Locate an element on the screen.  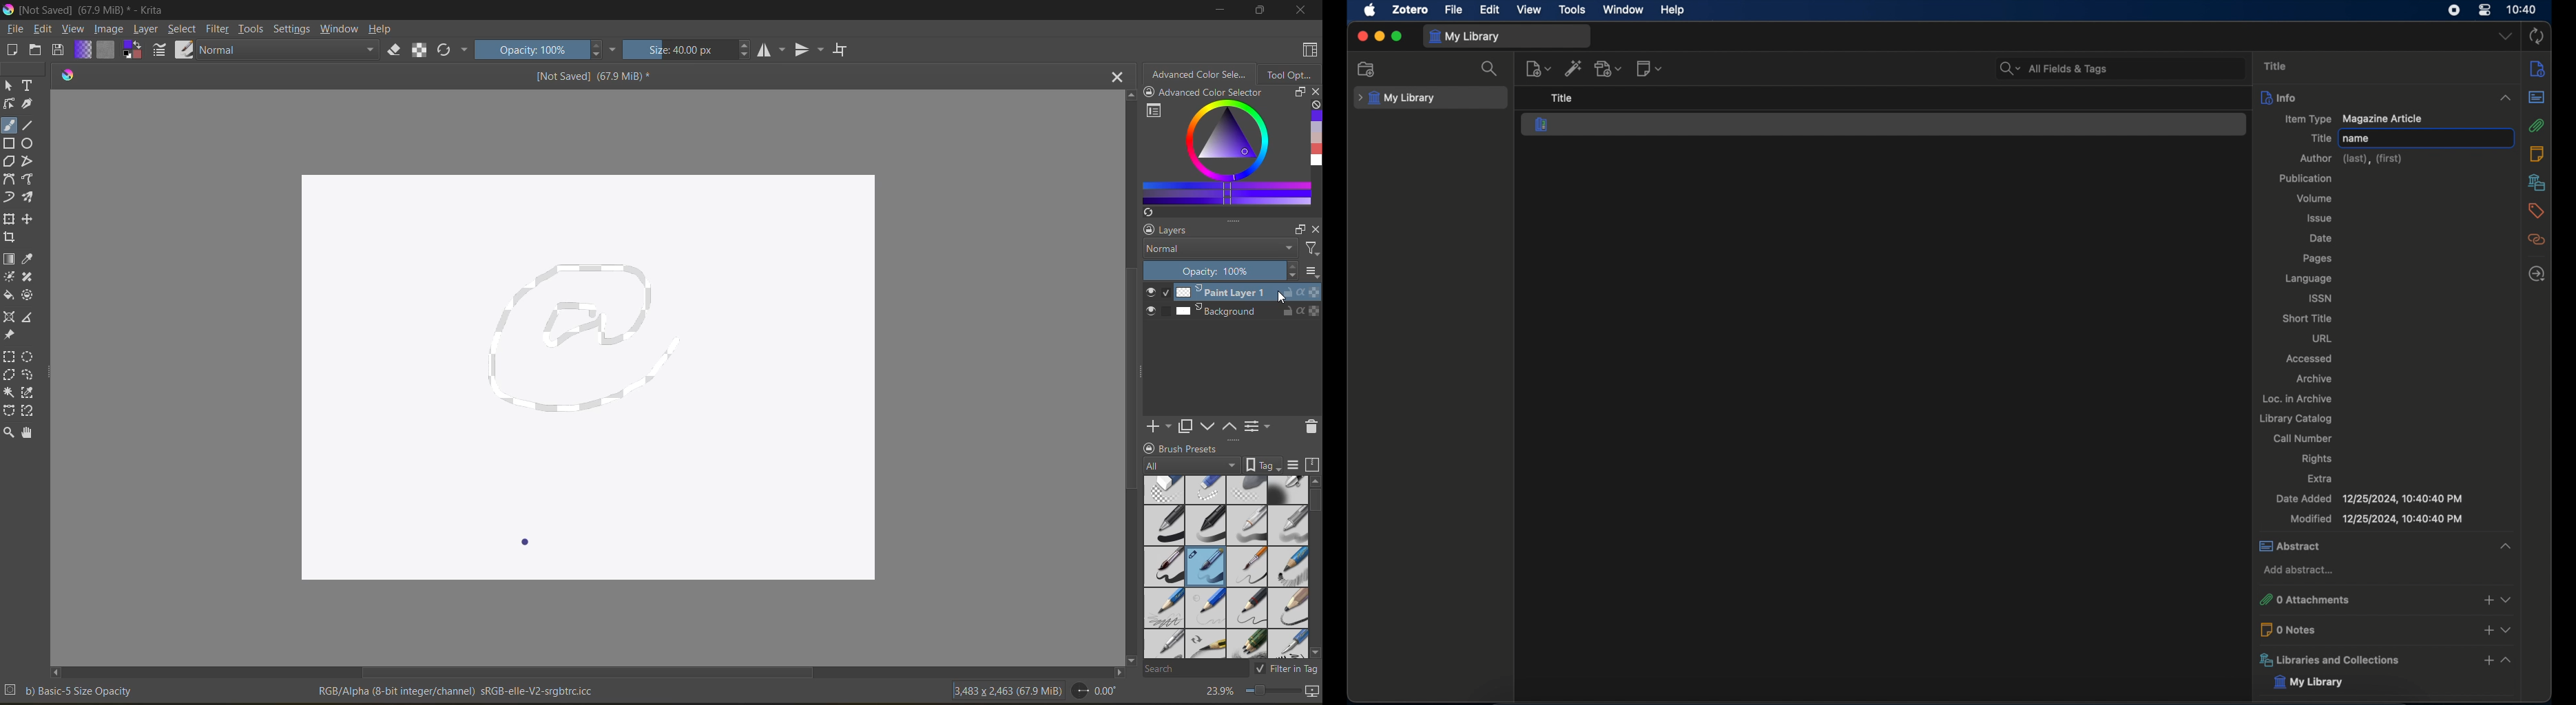
clear all color history is located at coordinates (1314, 105).